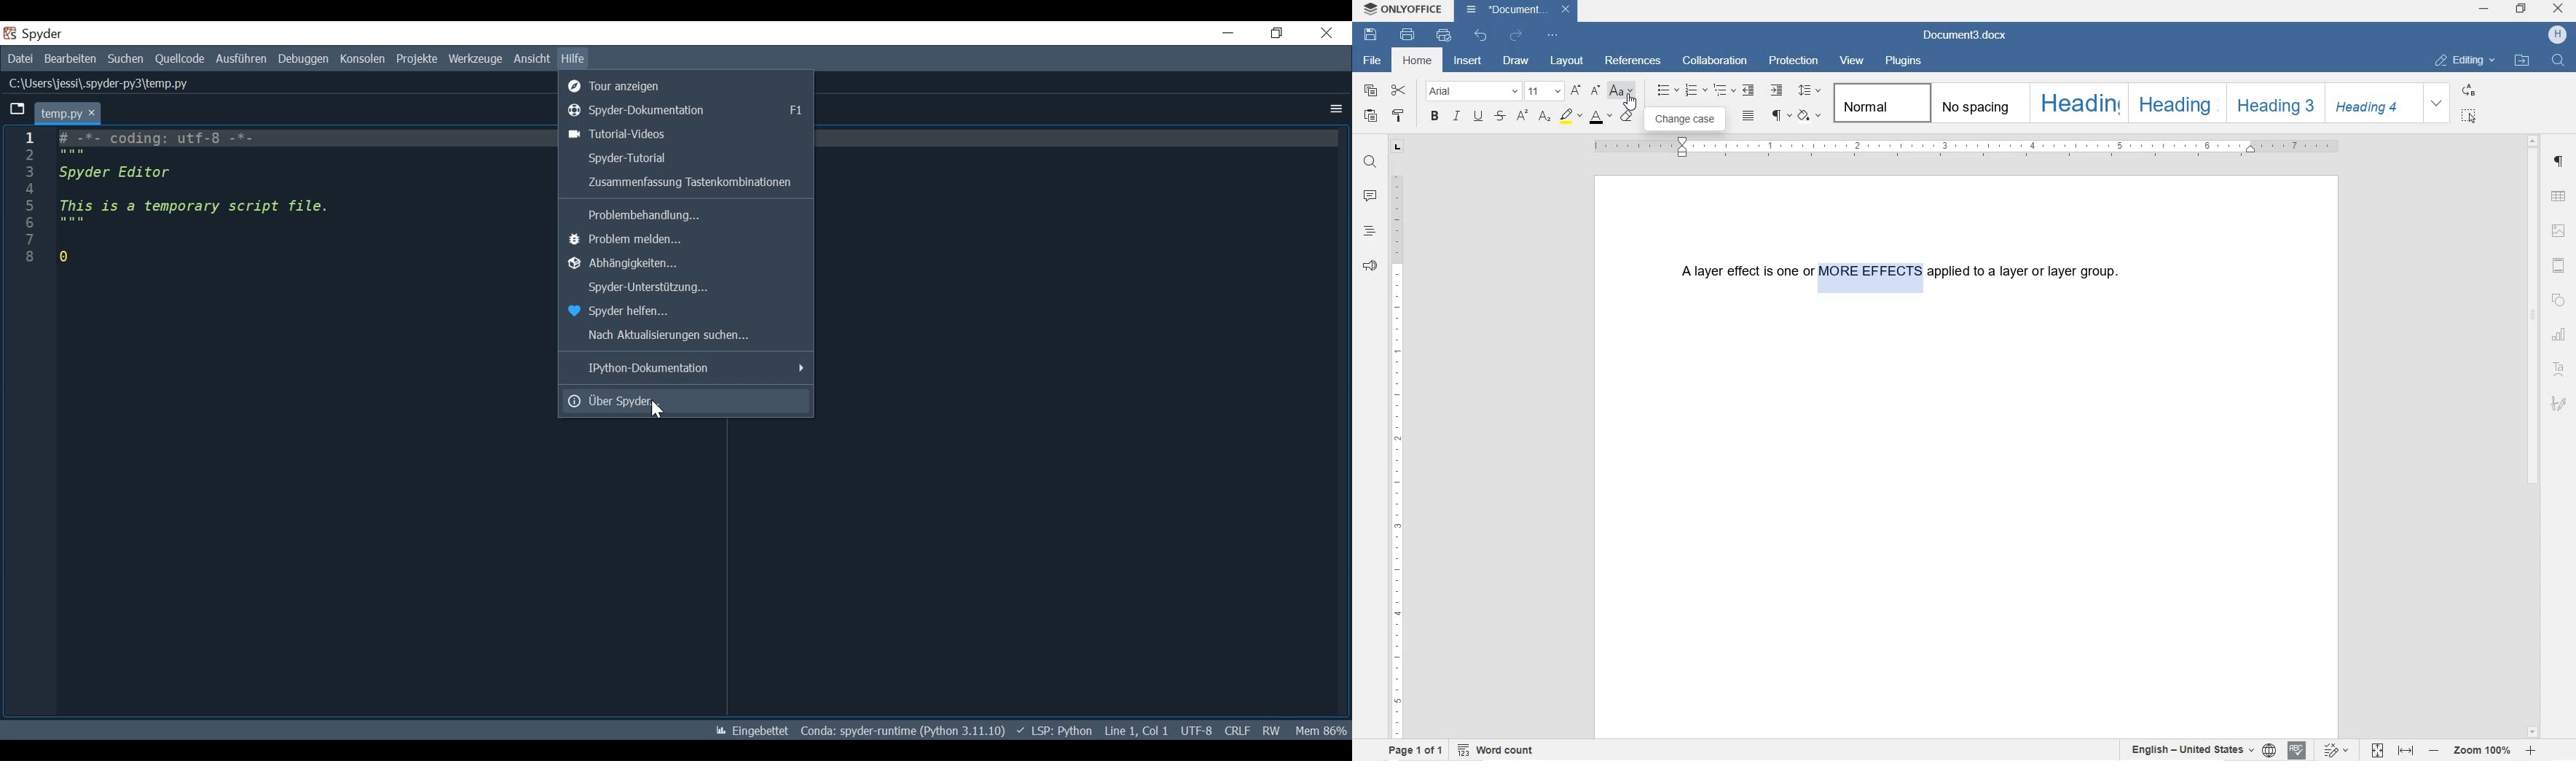 The width and height of the screenshot is (2576, 784). I want to click on HEADING 4, so click(2373, 104).